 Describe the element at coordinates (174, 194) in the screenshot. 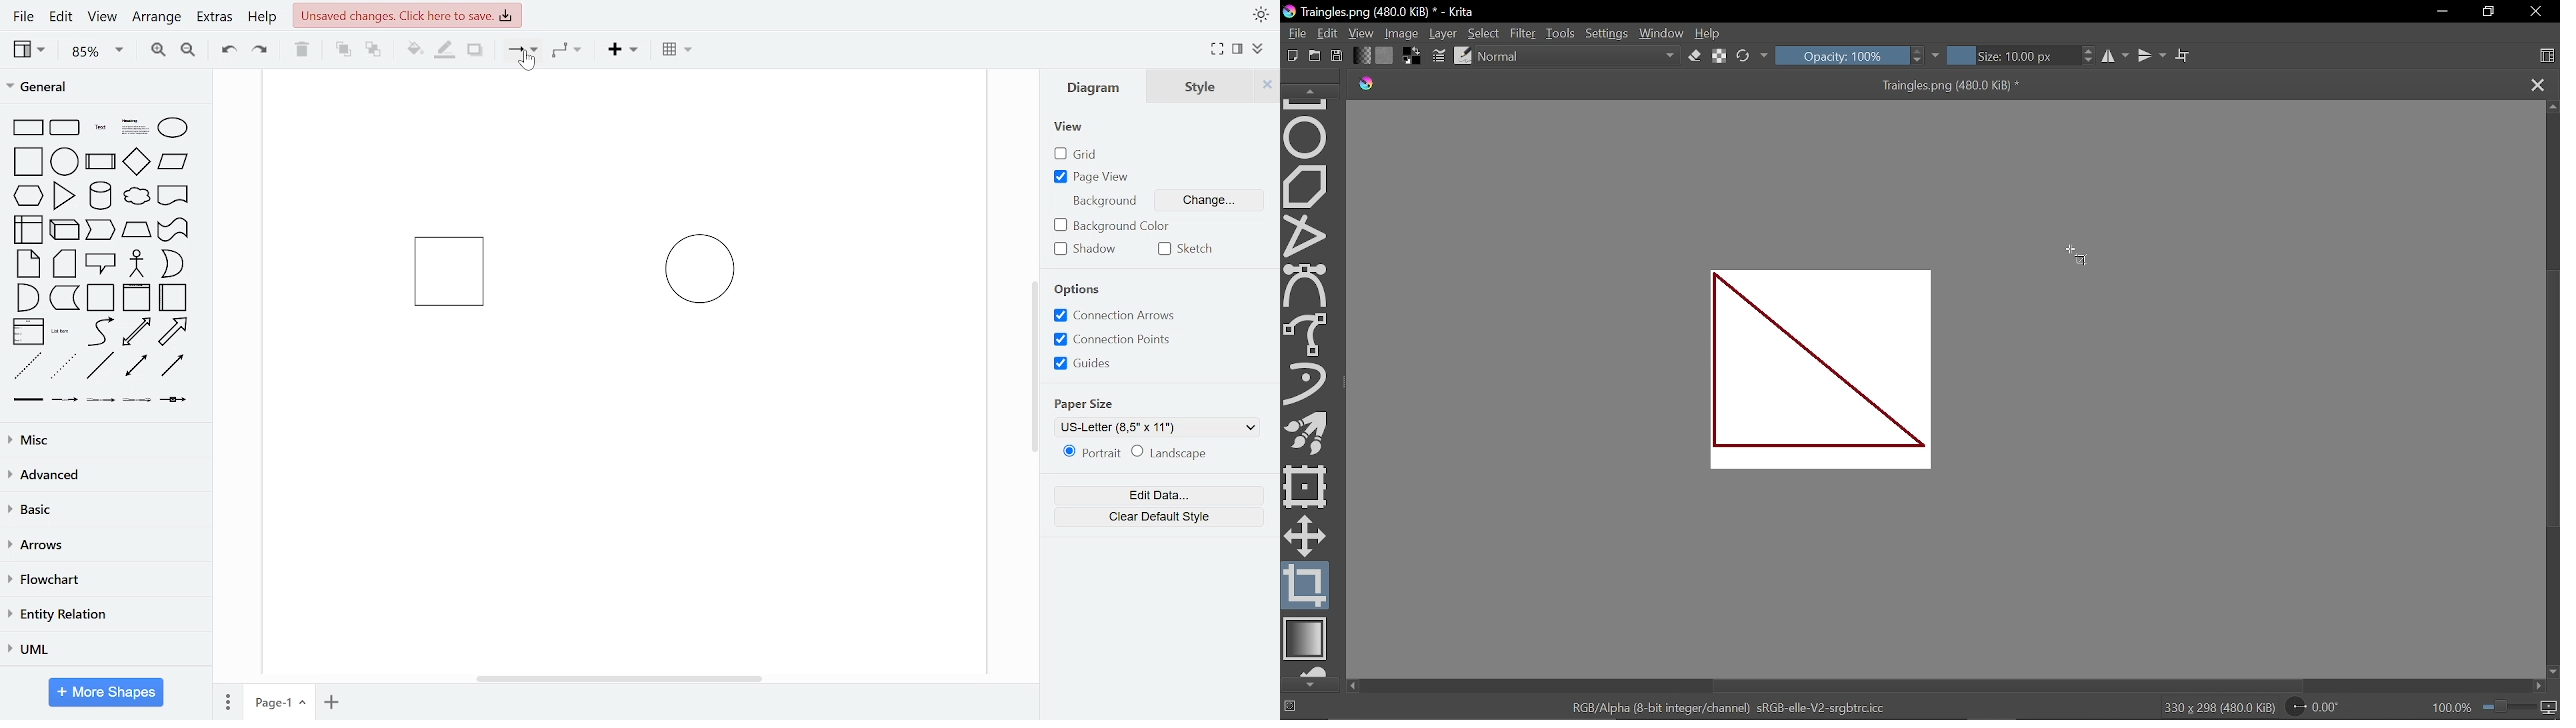

I see `document` at that location.